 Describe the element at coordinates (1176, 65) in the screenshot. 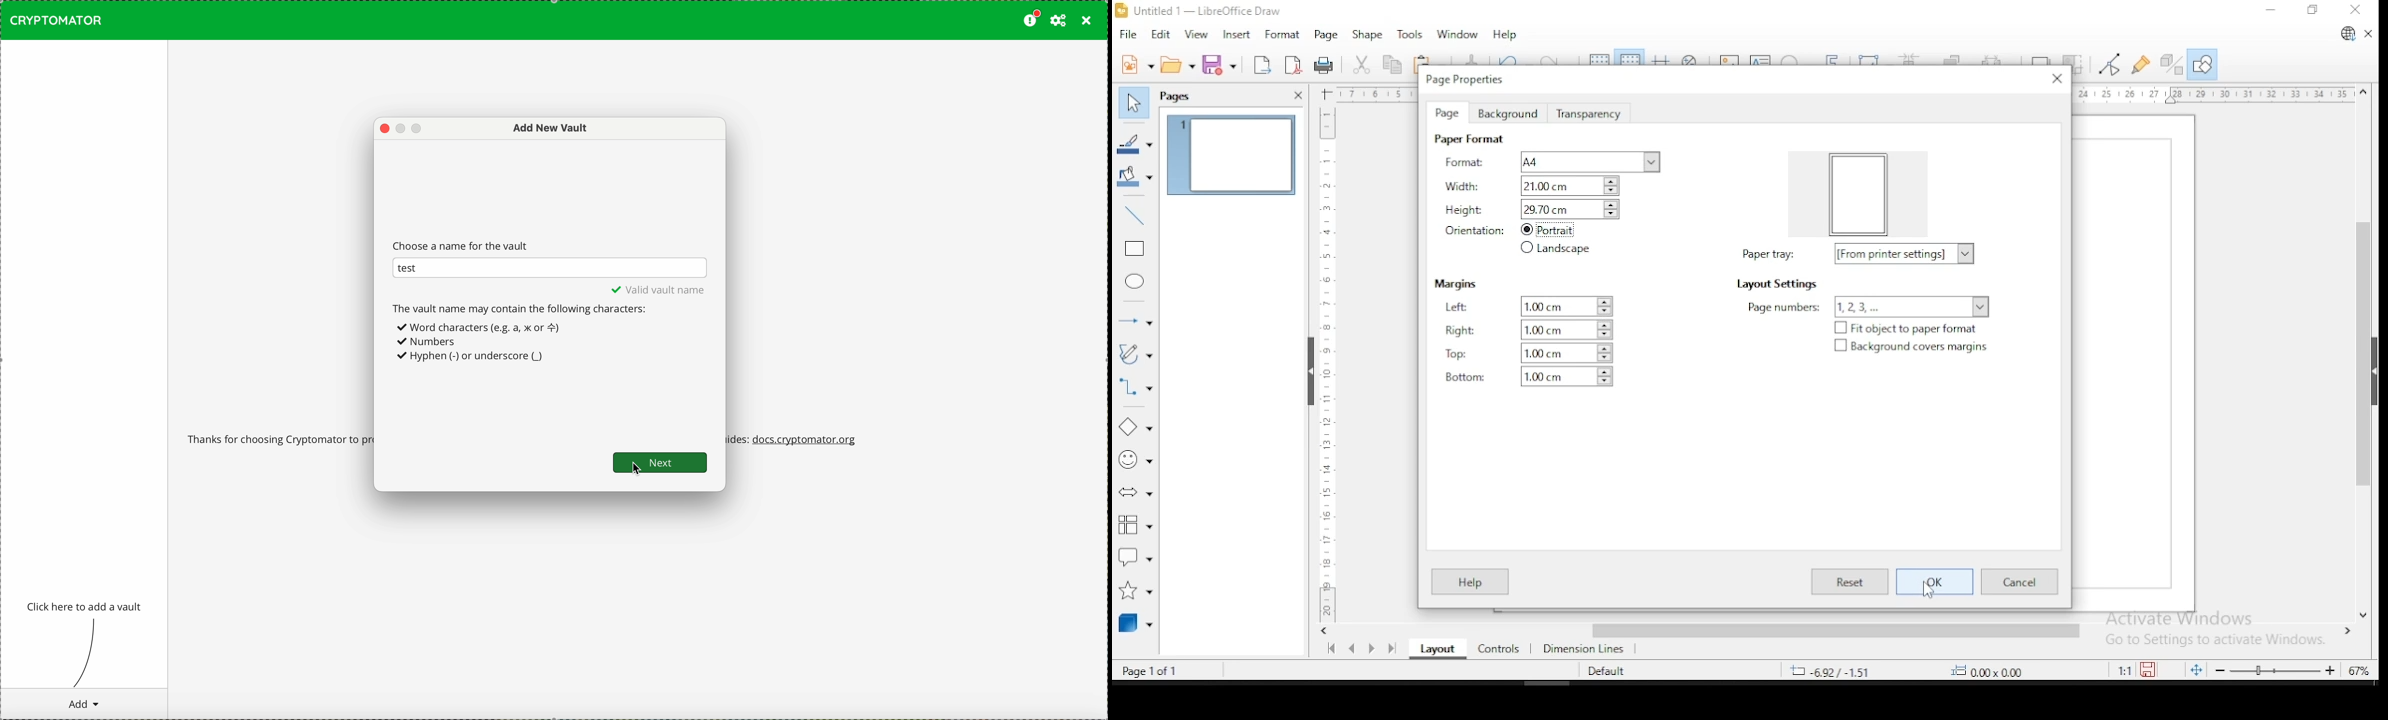

I see `open` at that location.